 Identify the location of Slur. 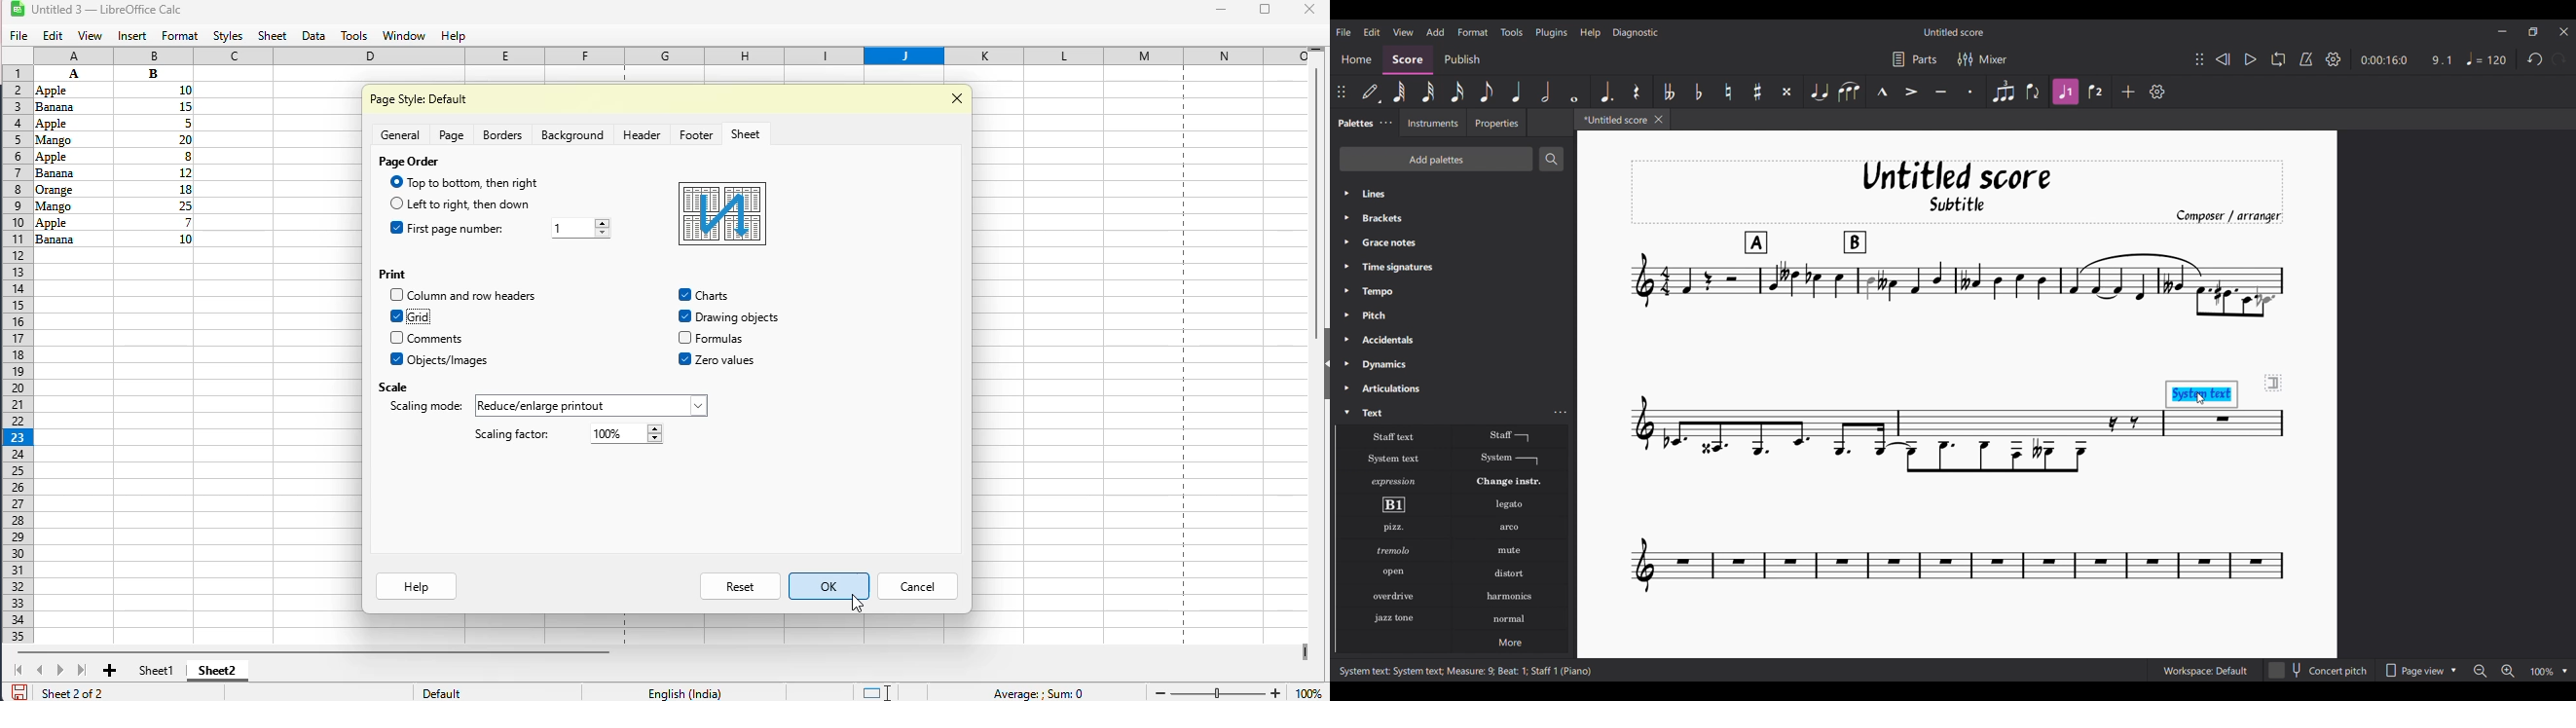
(1849, 92).